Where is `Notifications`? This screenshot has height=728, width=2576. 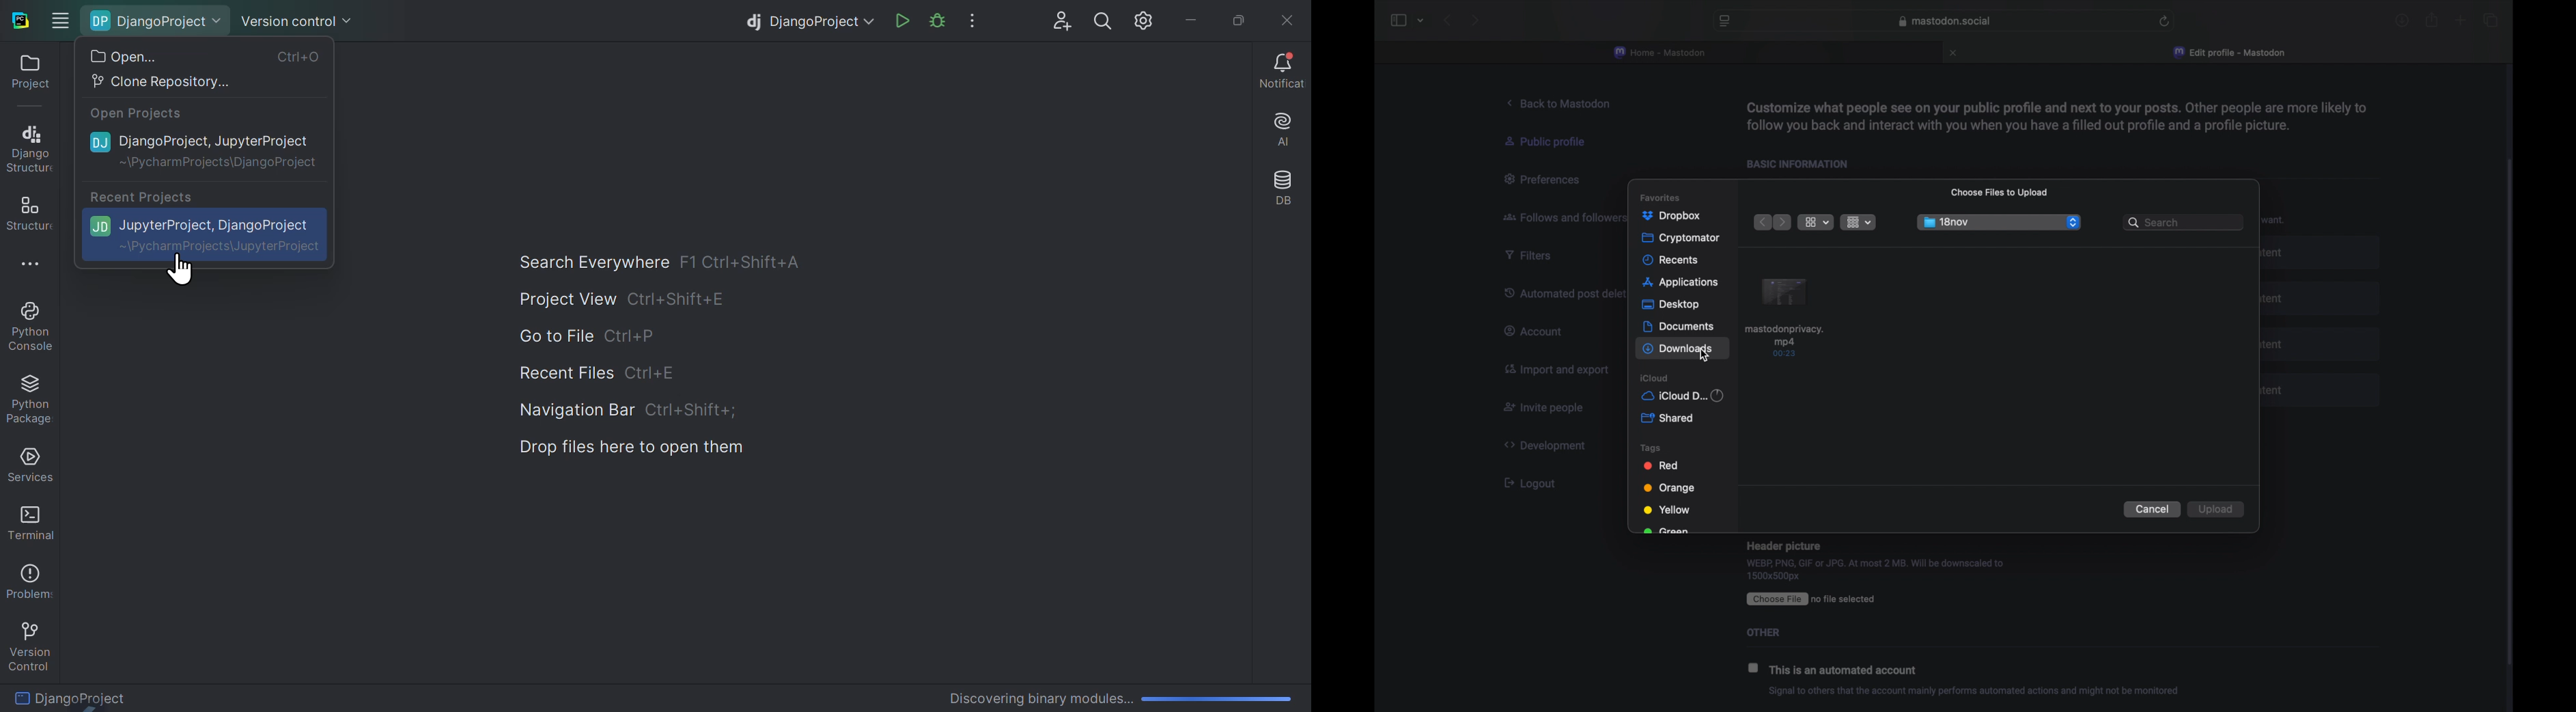 Notifications is located at coordinates (1282, 72).